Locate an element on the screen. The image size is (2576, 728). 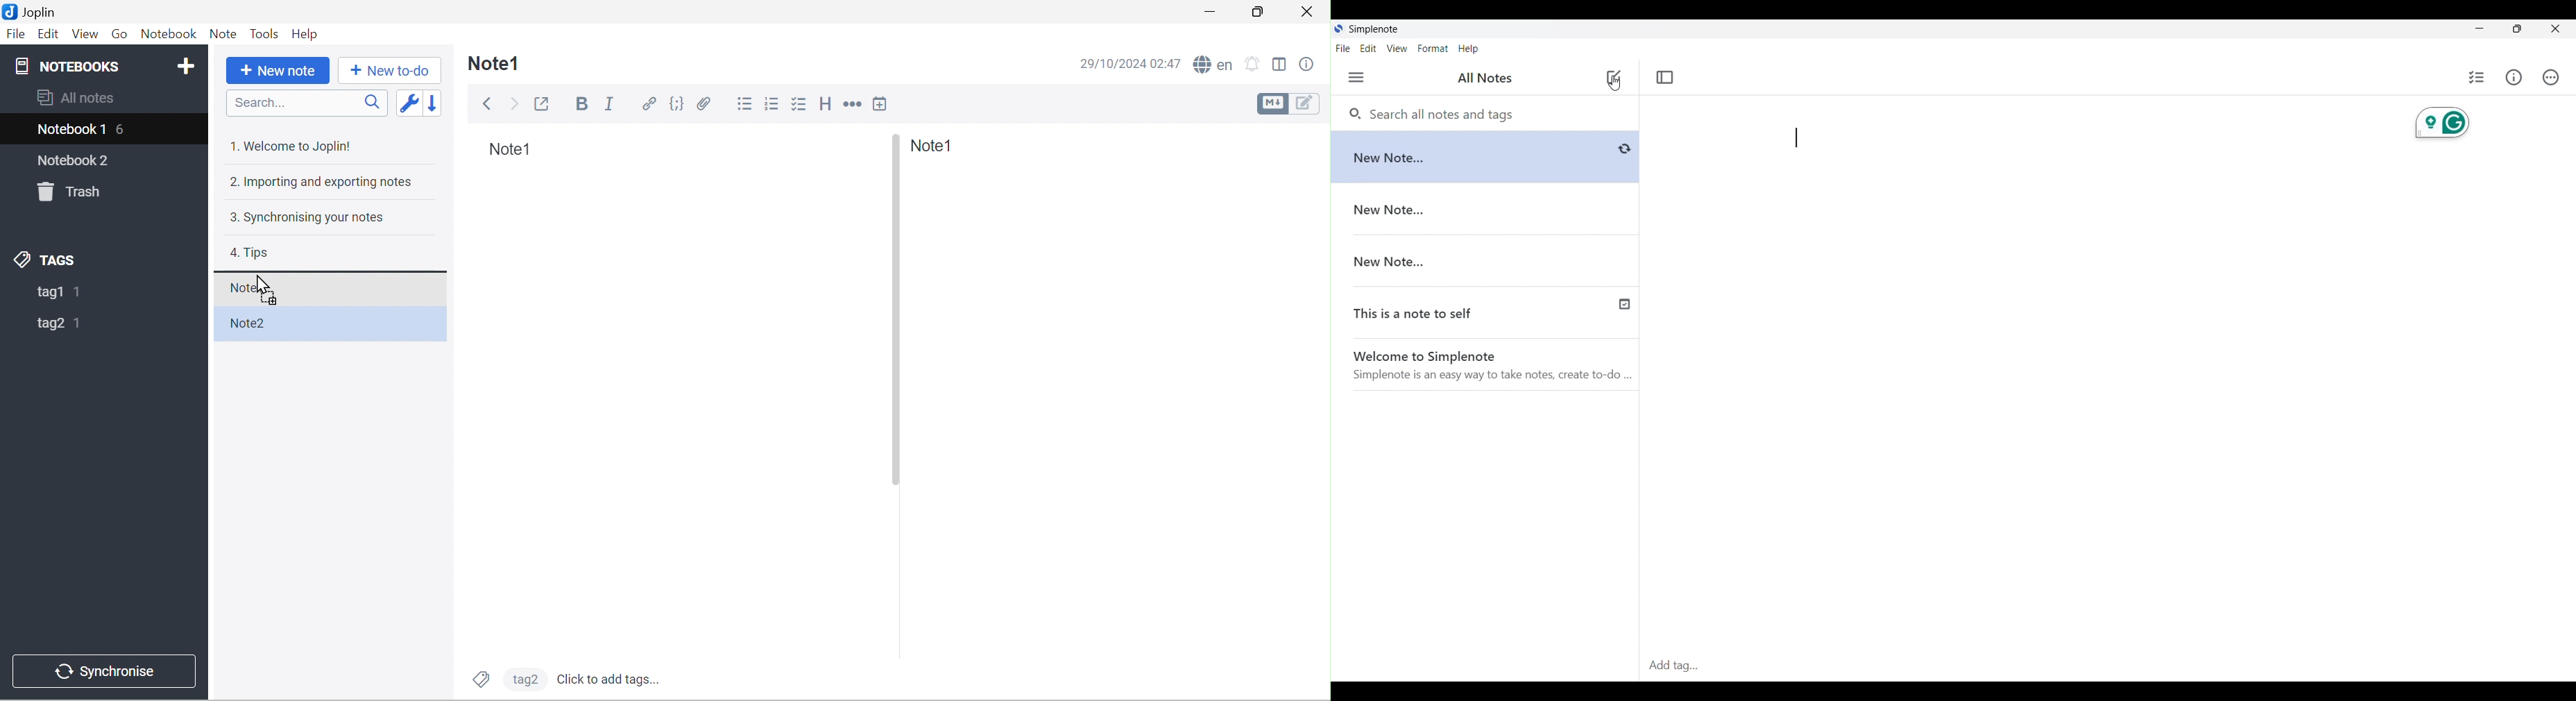
6 is located at coordinates (124, 129).